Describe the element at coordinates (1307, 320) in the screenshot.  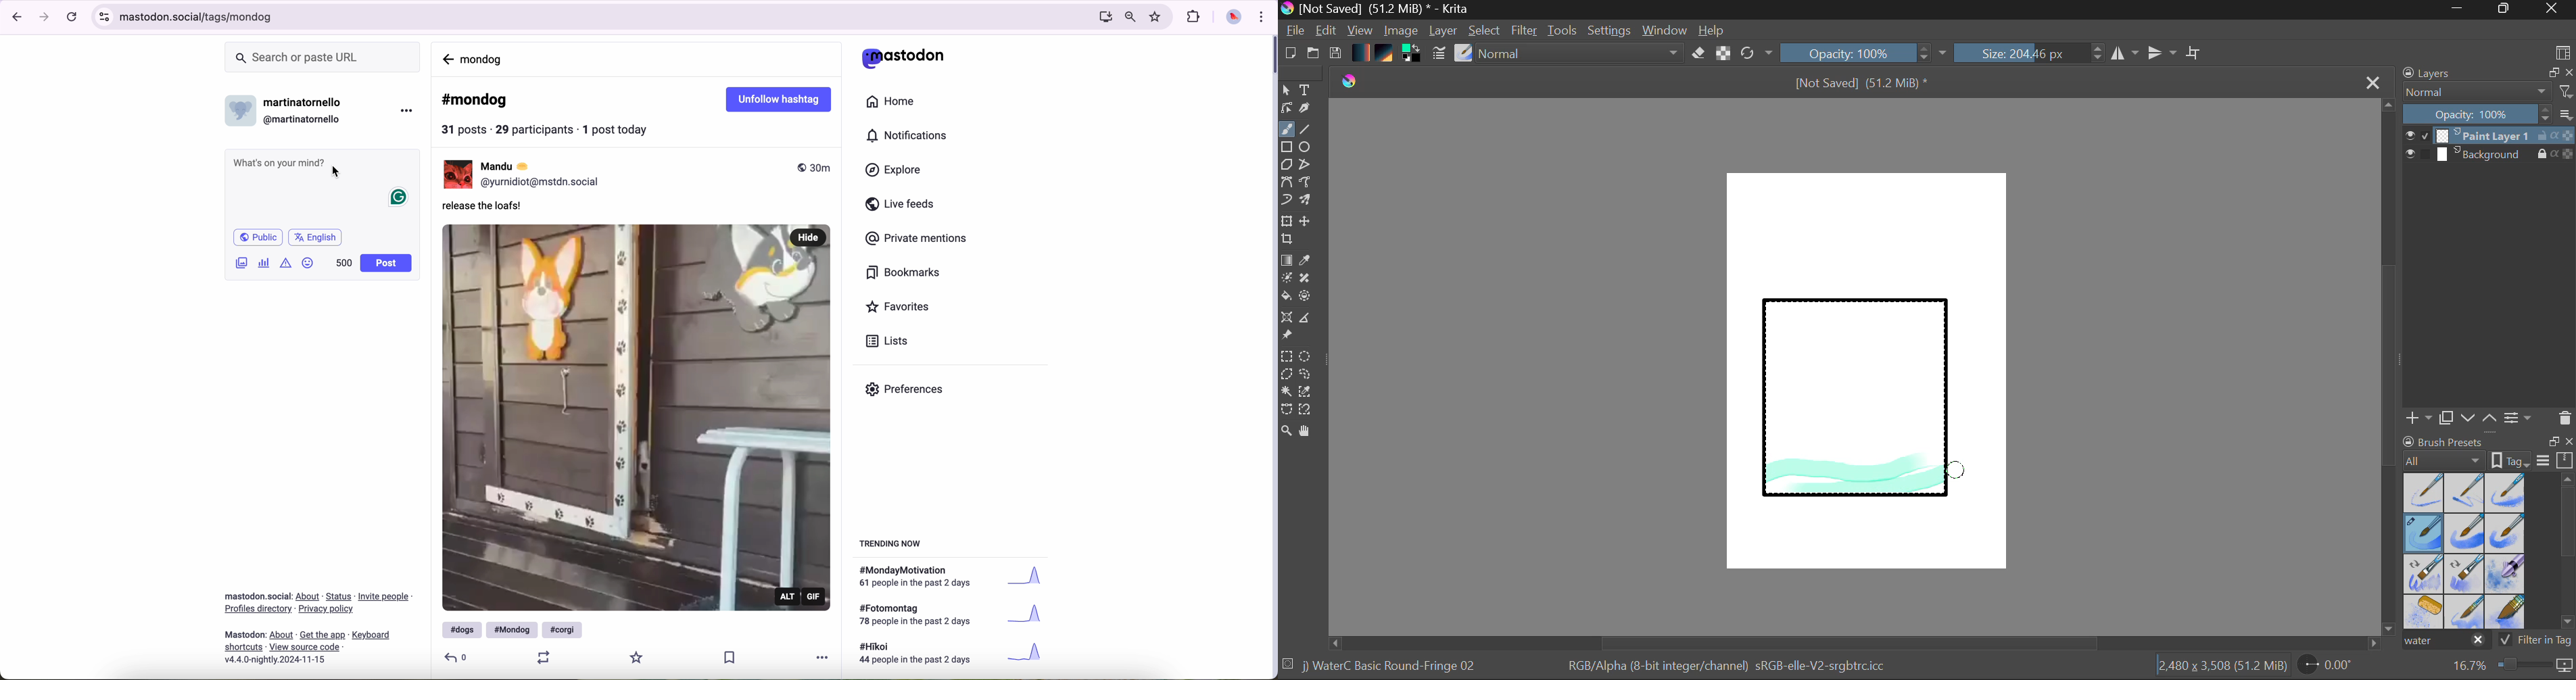
I see `Measurements` at that location.